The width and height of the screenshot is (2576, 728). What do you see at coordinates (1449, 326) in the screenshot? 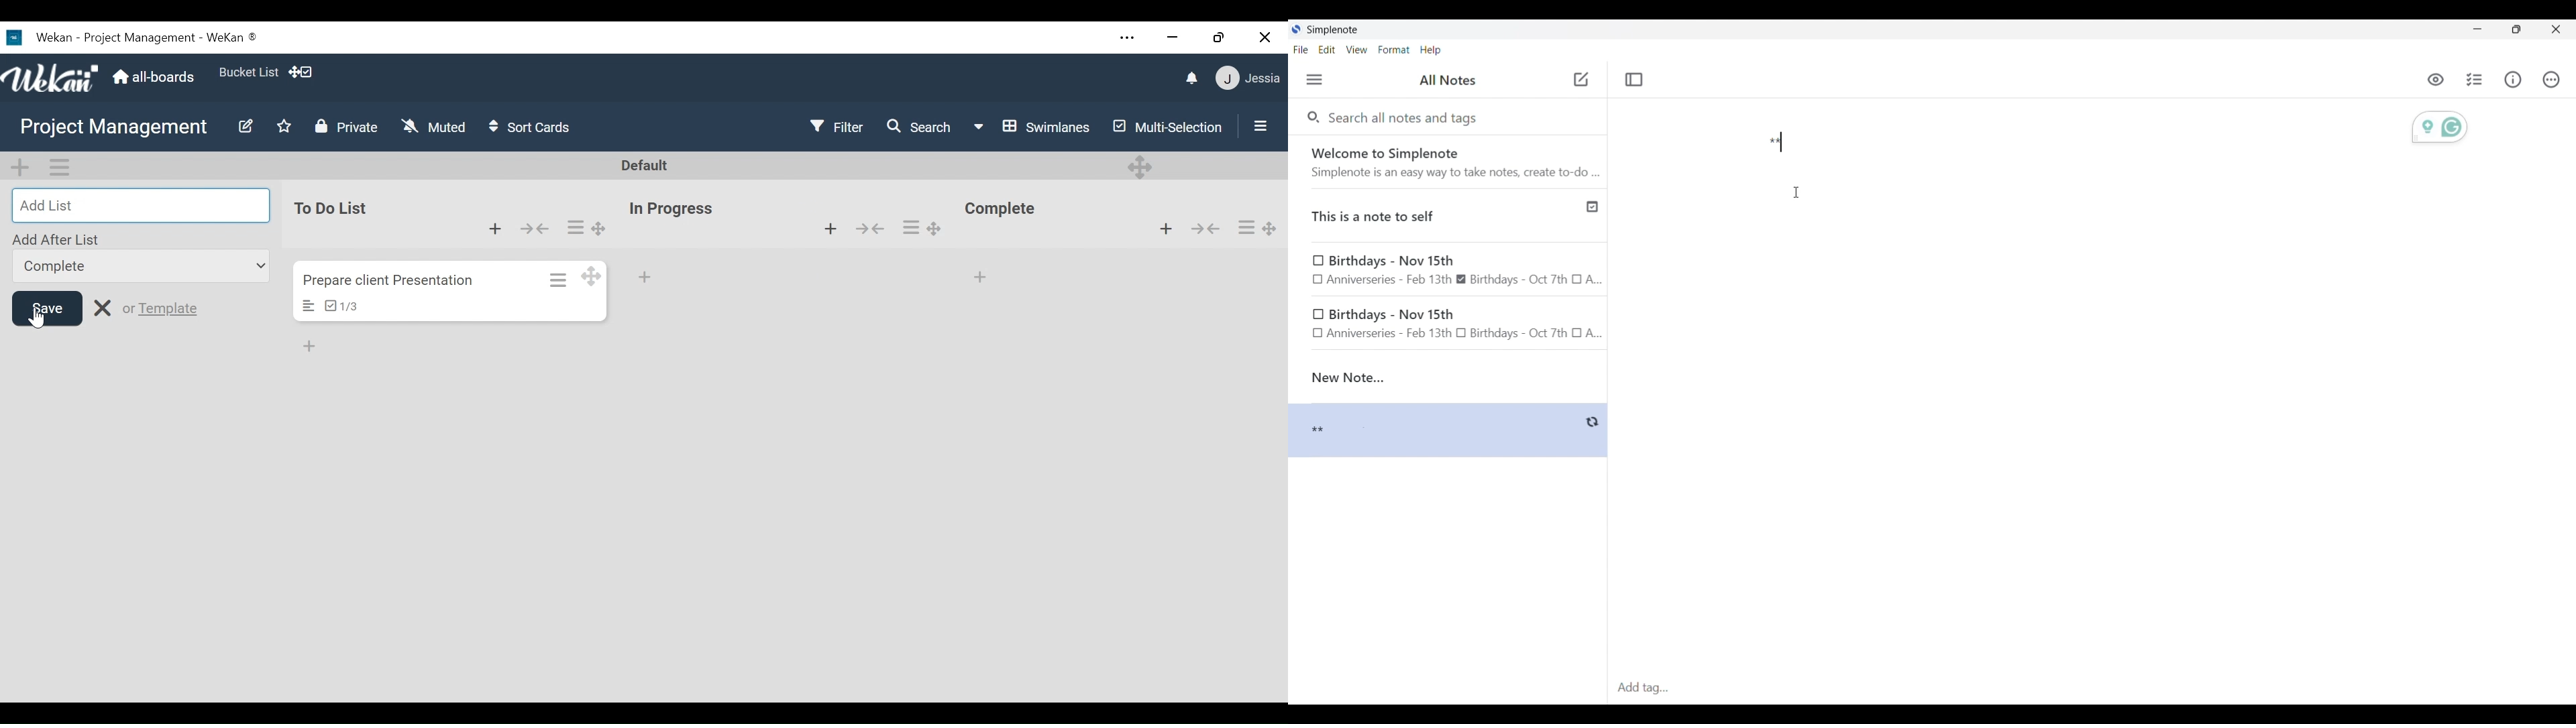
I see `birthday note` at bounding box center [1449, 326].